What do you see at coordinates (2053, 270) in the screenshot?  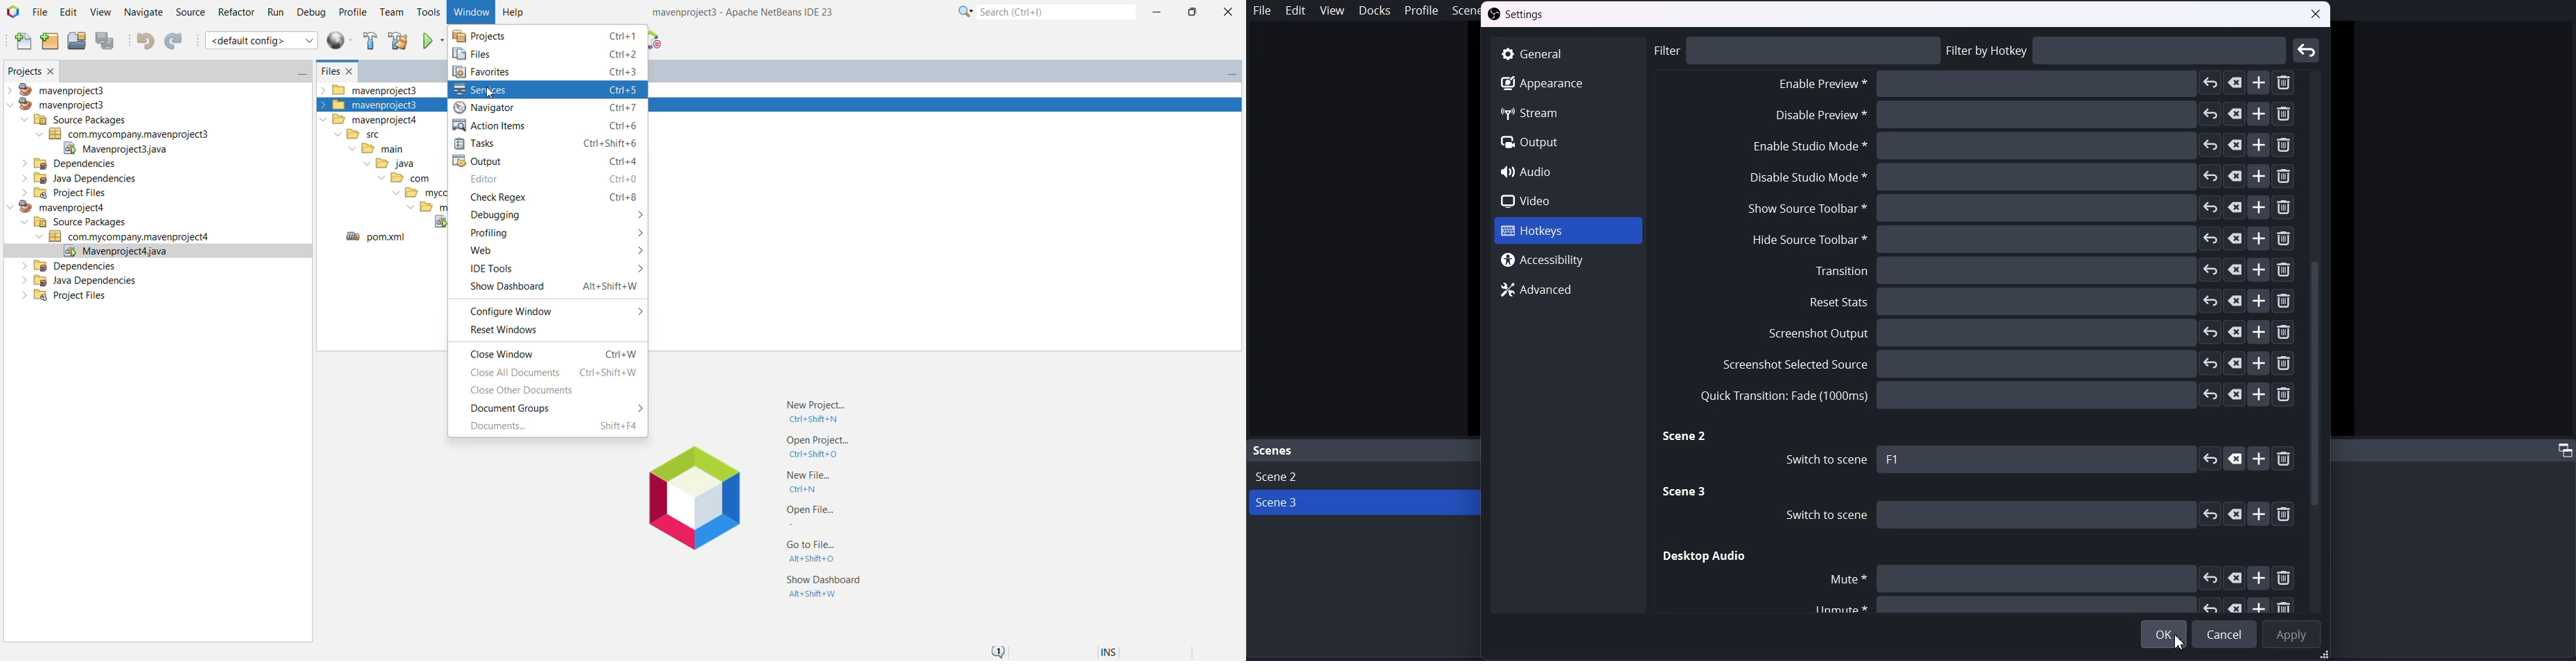 I see `Transition` at bounding box center [2053, 270].